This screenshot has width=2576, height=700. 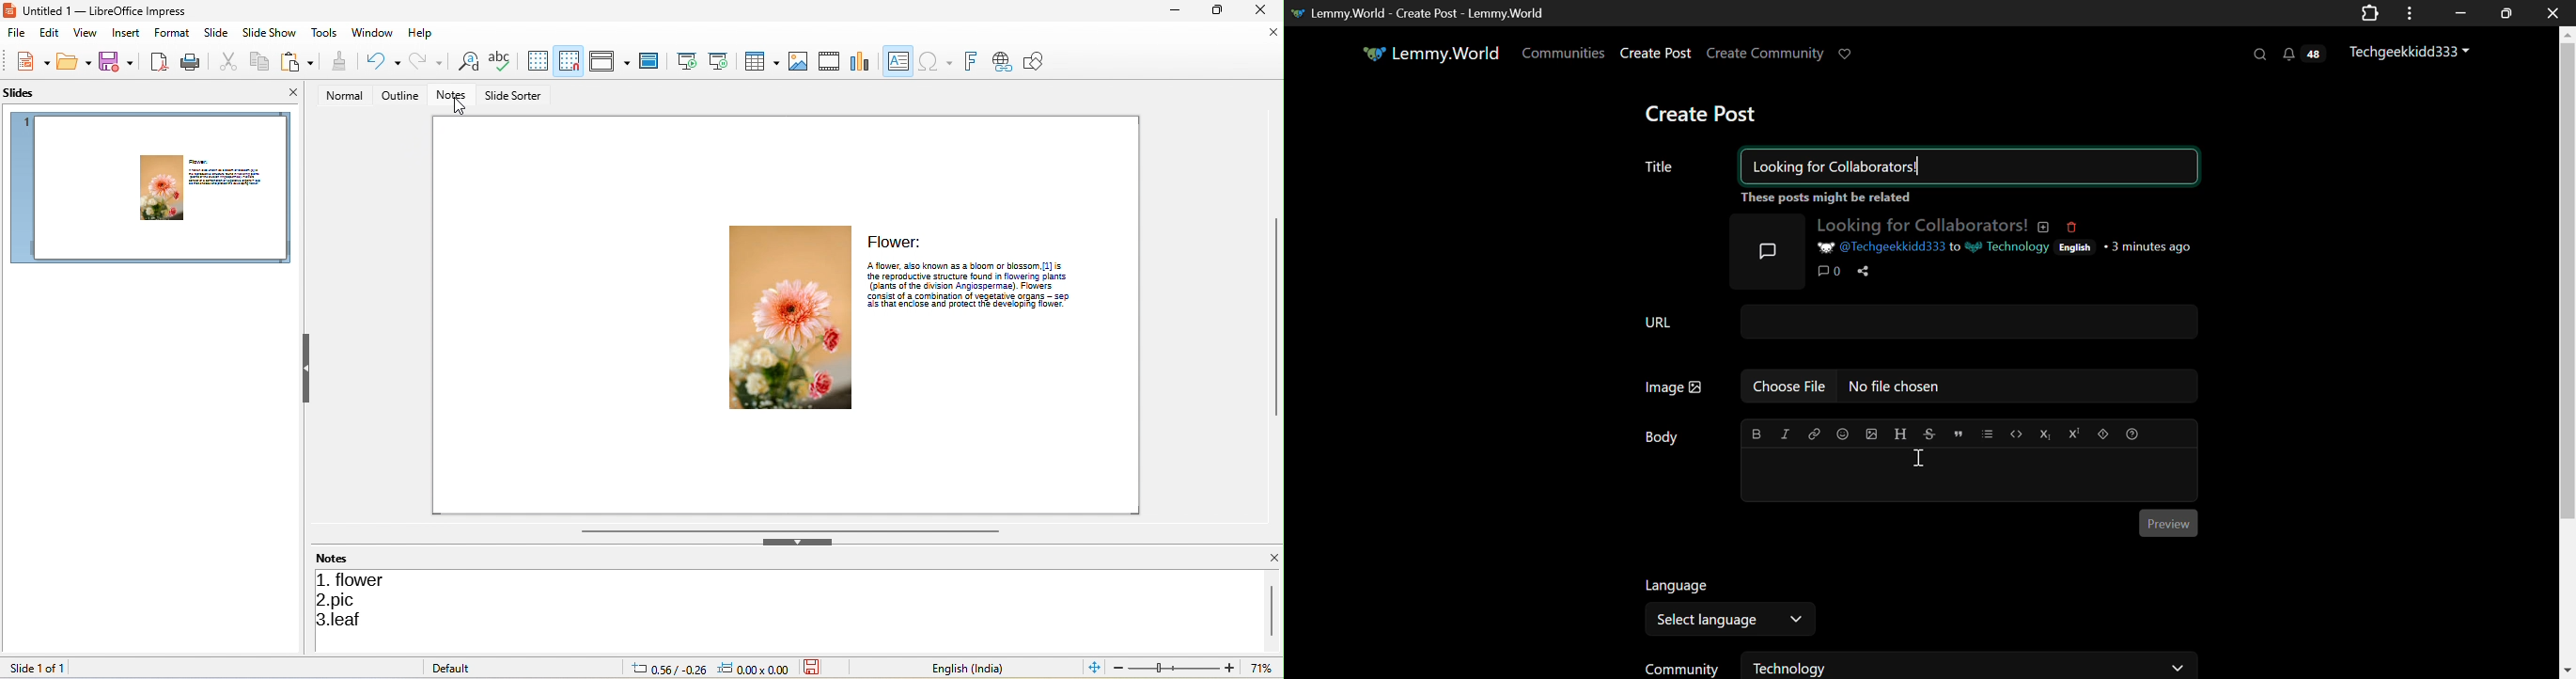 What do you see at coordinates (1266, 668) in the screenshot?
I see `current zoom` at bounding box center [1266, 668].